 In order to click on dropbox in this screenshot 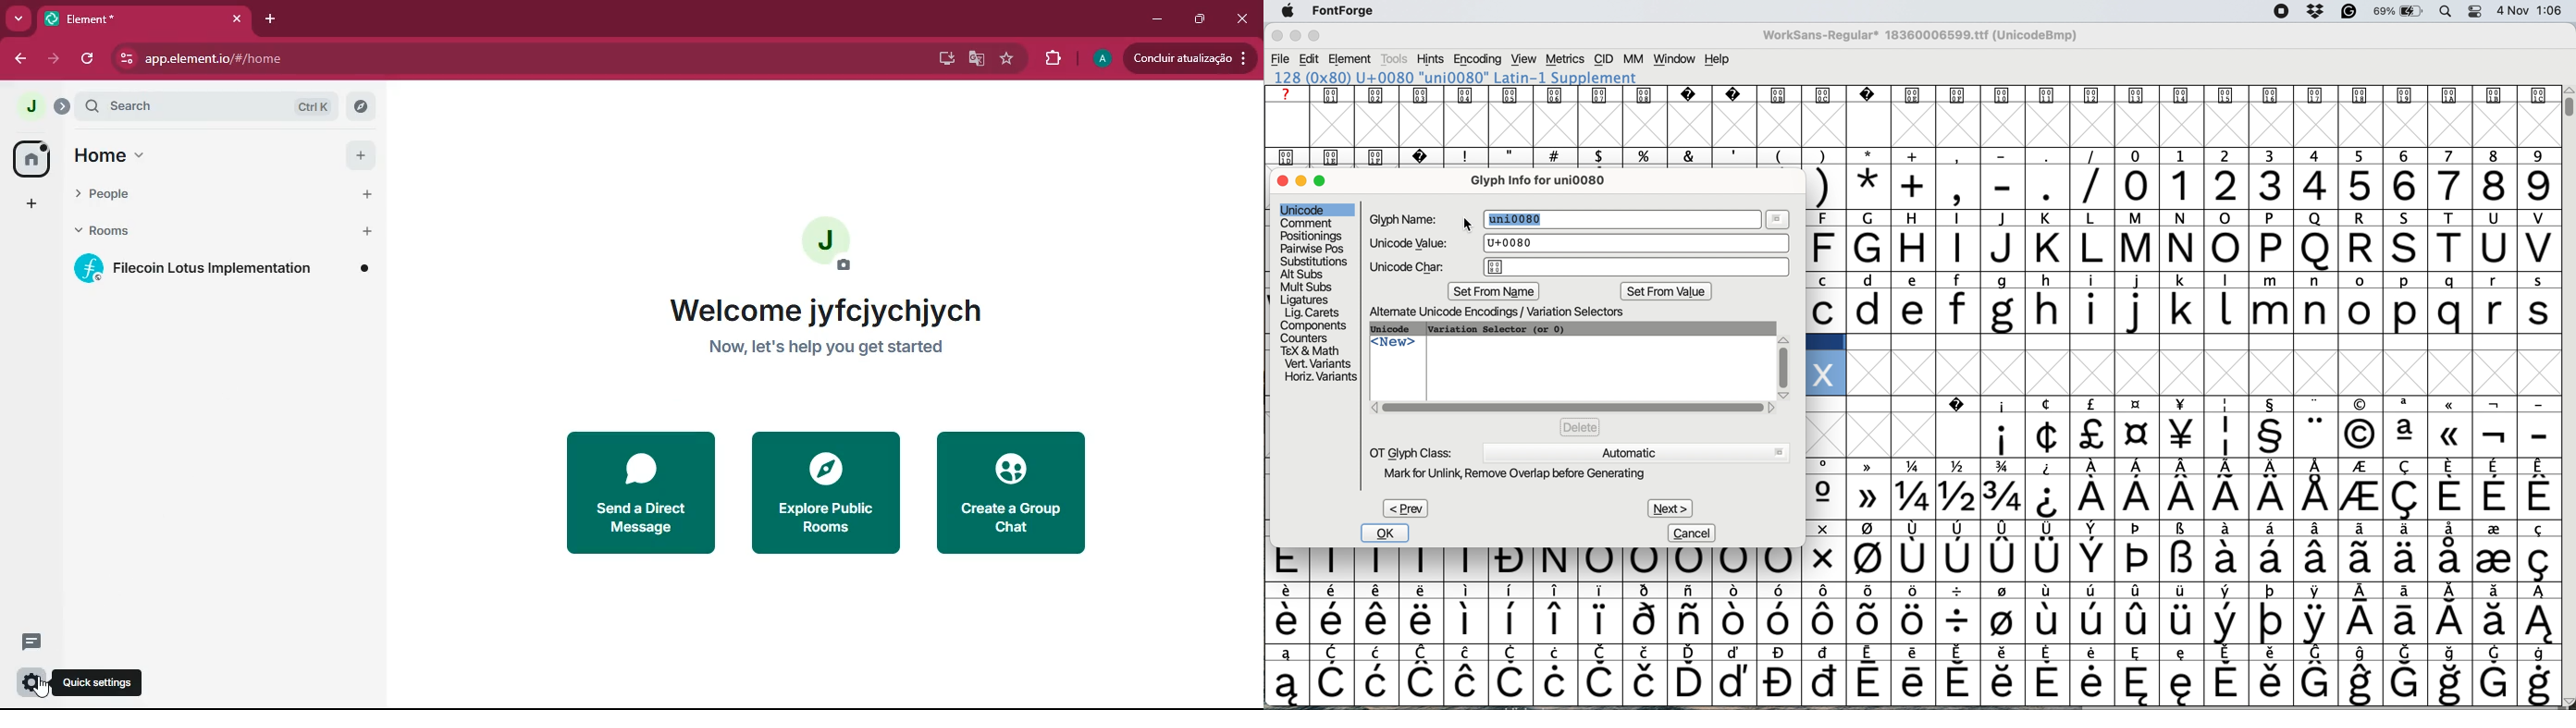, I will do `click(2315, 12)`.